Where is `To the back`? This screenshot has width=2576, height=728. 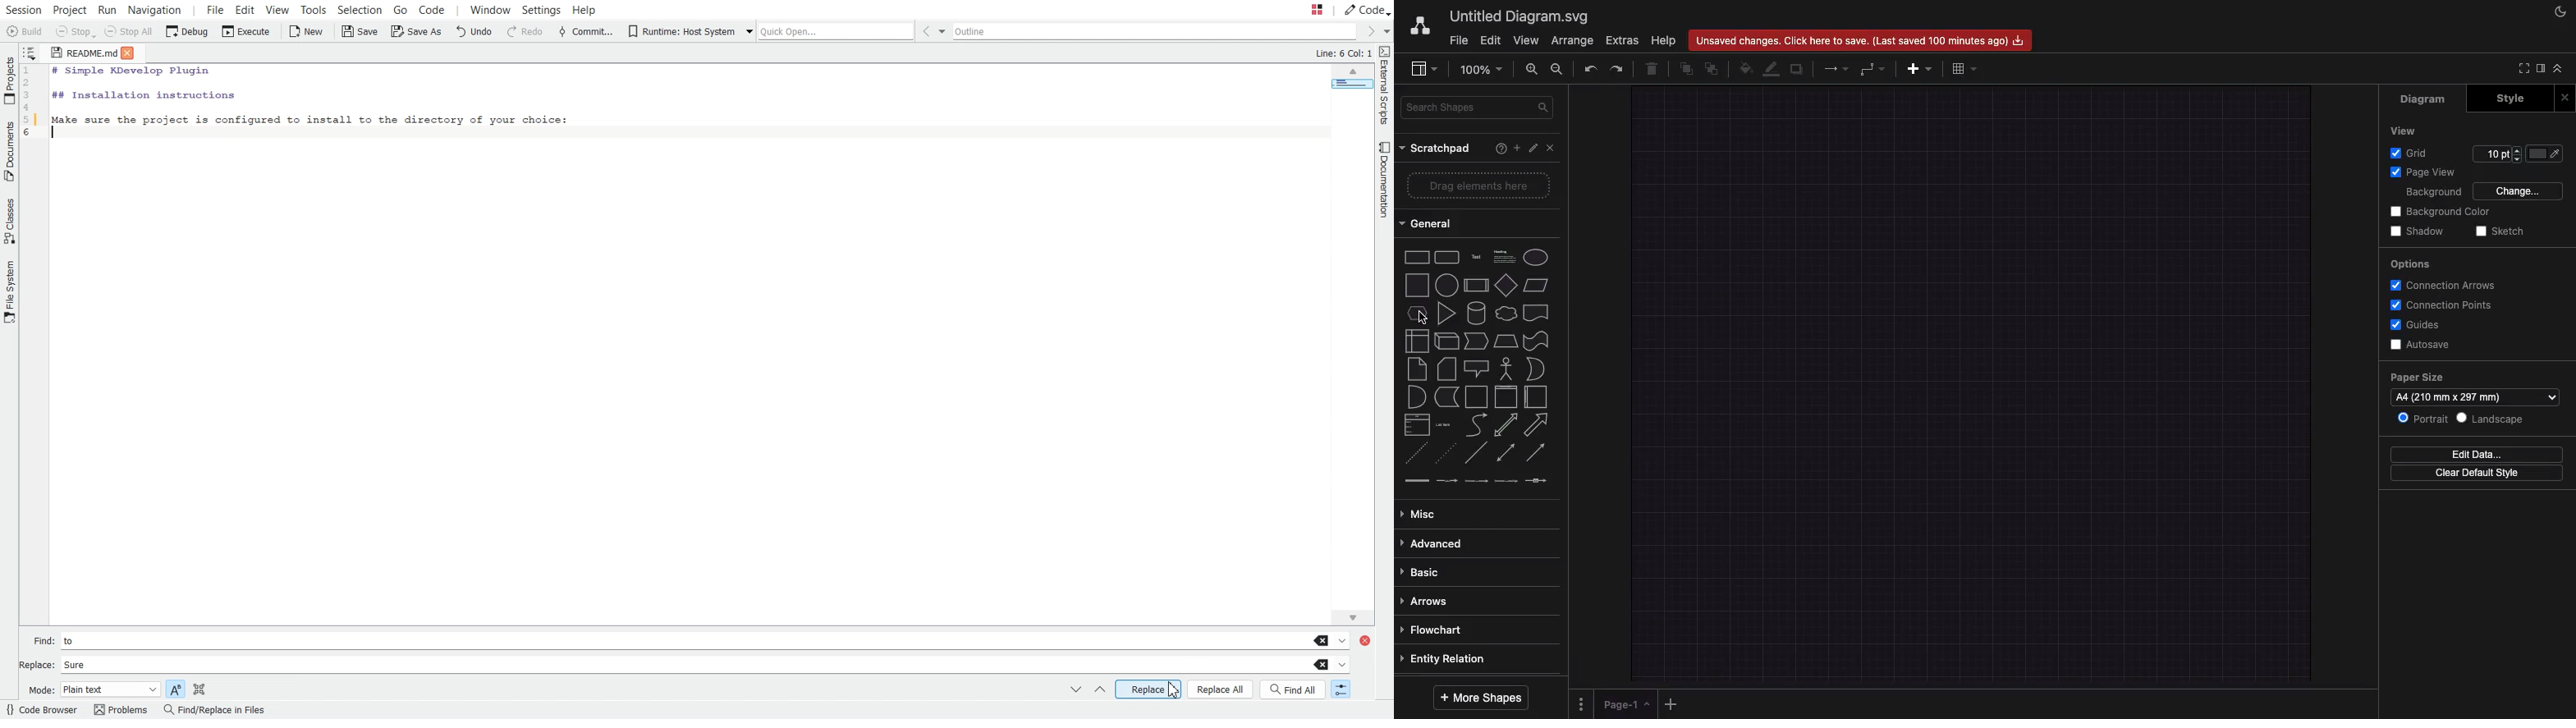 To the back is located at coordinates (1712, 68).